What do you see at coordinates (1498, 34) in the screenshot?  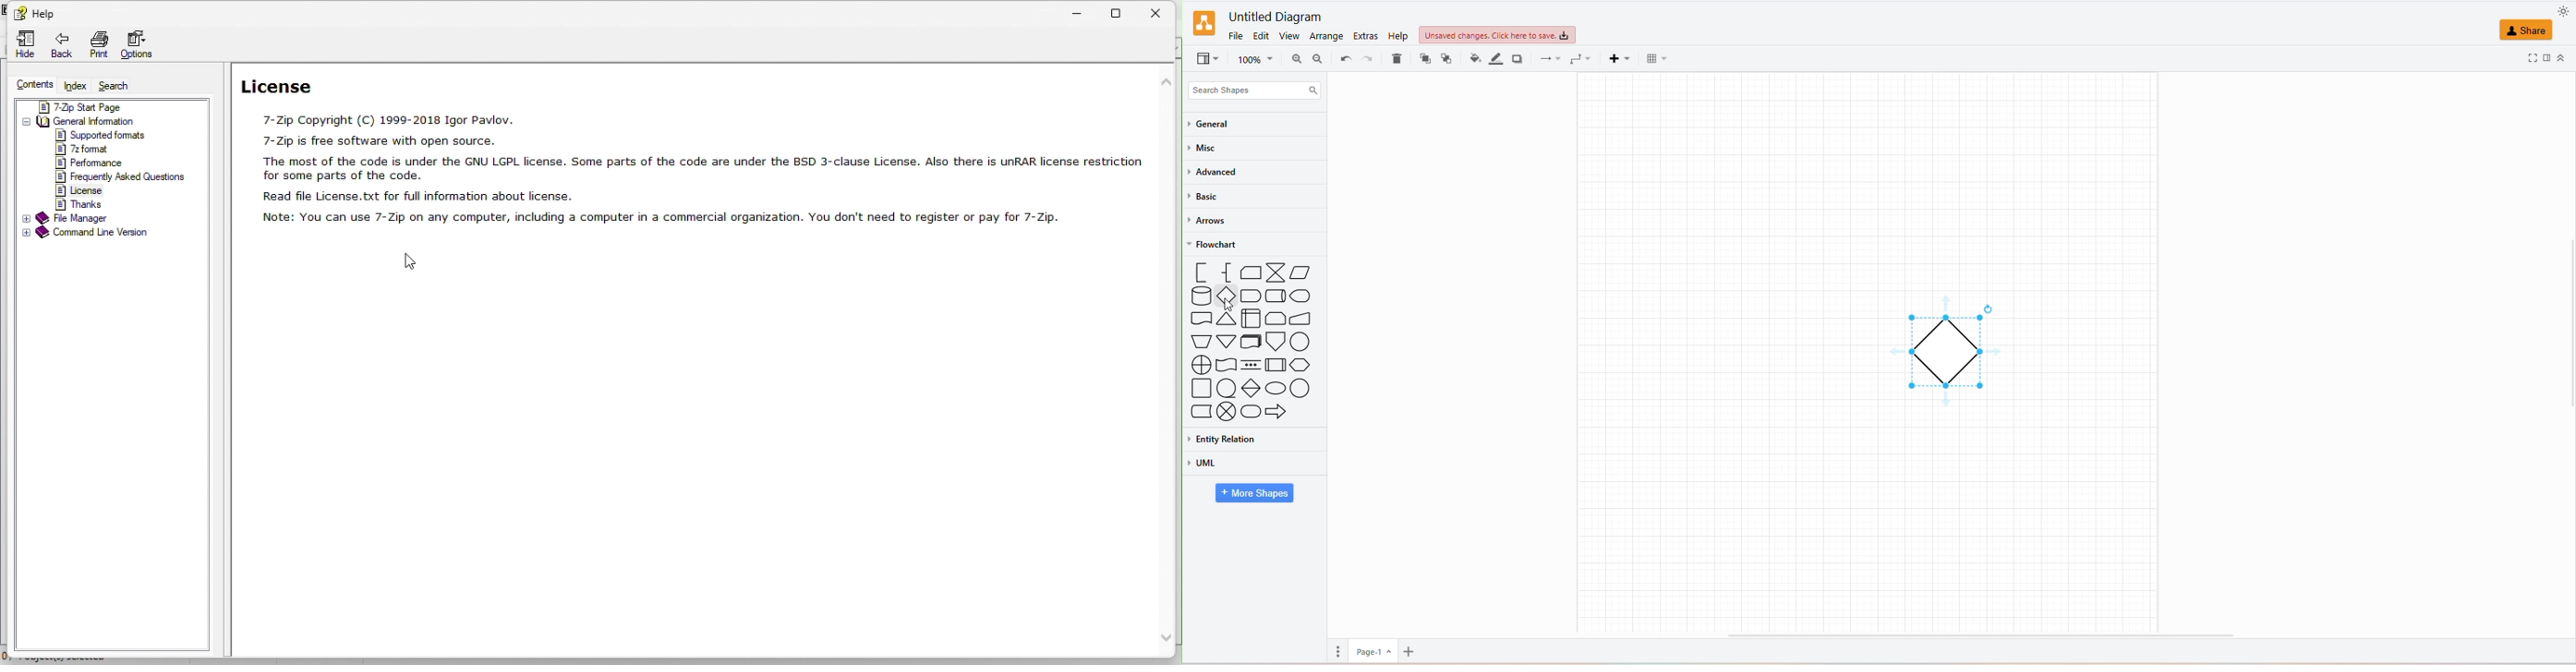 I see `UNSAVED CHANGES` at bounding box center [1498, 34].